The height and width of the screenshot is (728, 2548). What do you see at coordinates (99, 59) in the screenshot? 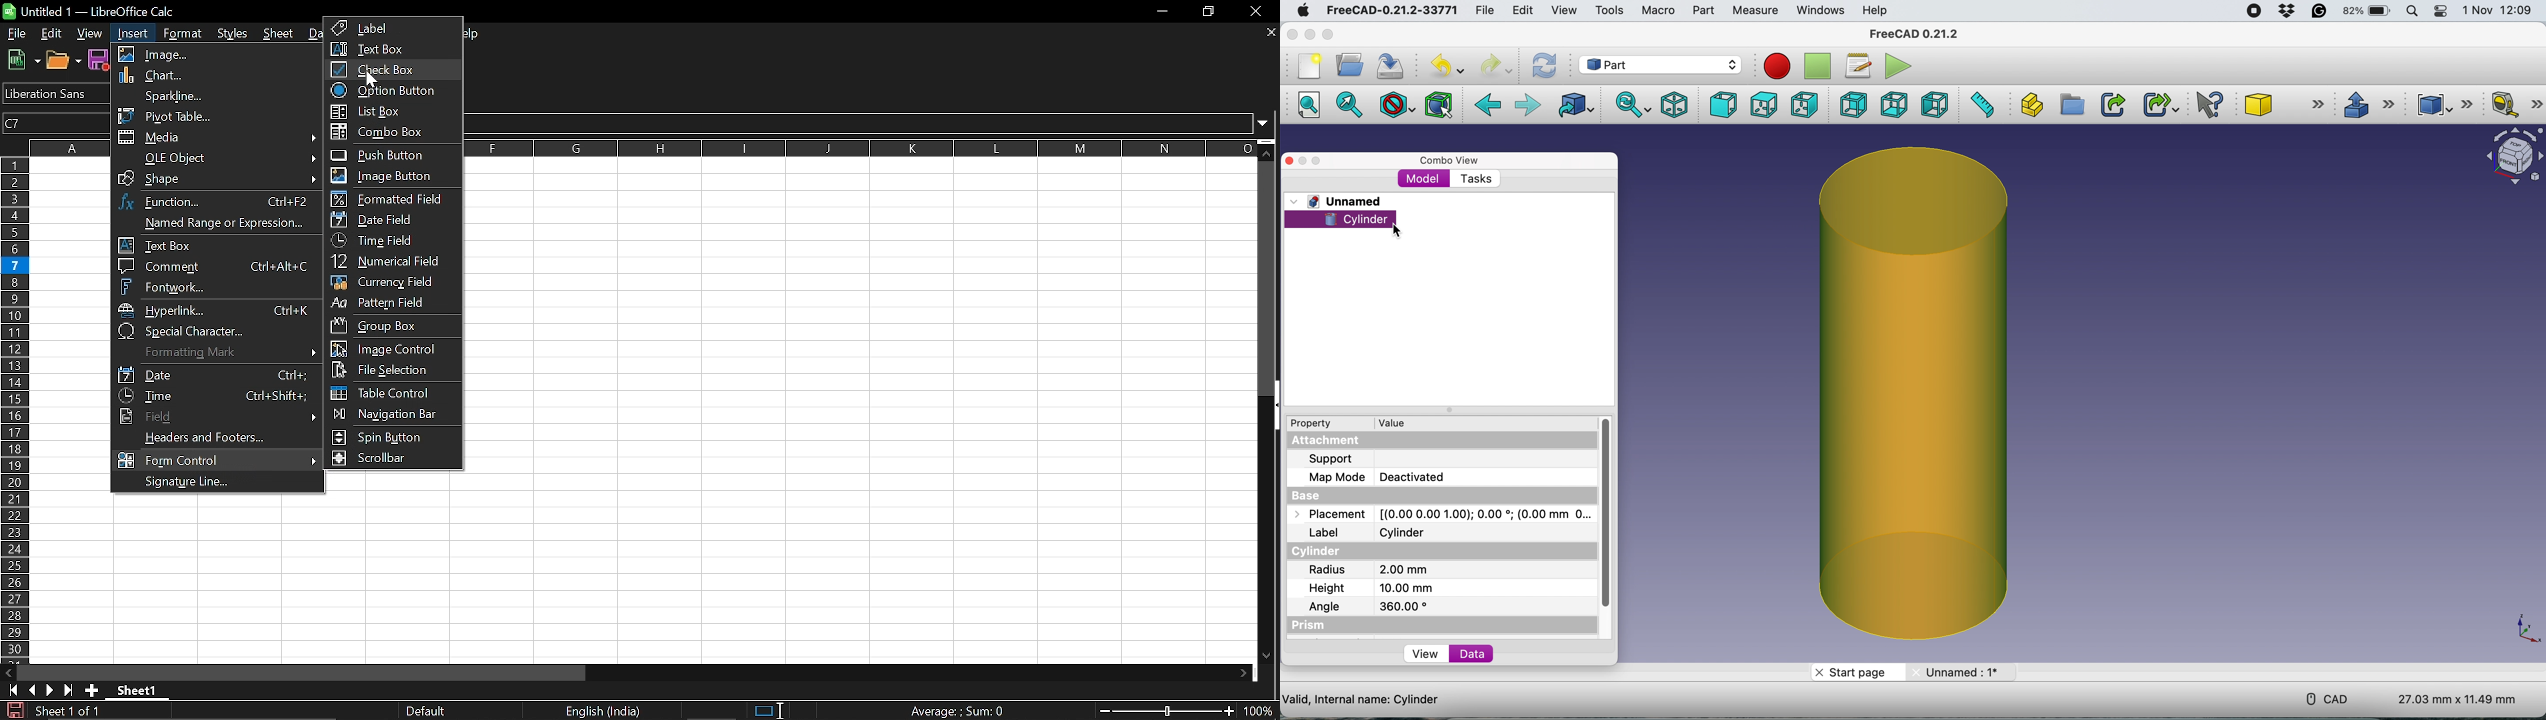
I see `Save` at bounding box center [99, 59].